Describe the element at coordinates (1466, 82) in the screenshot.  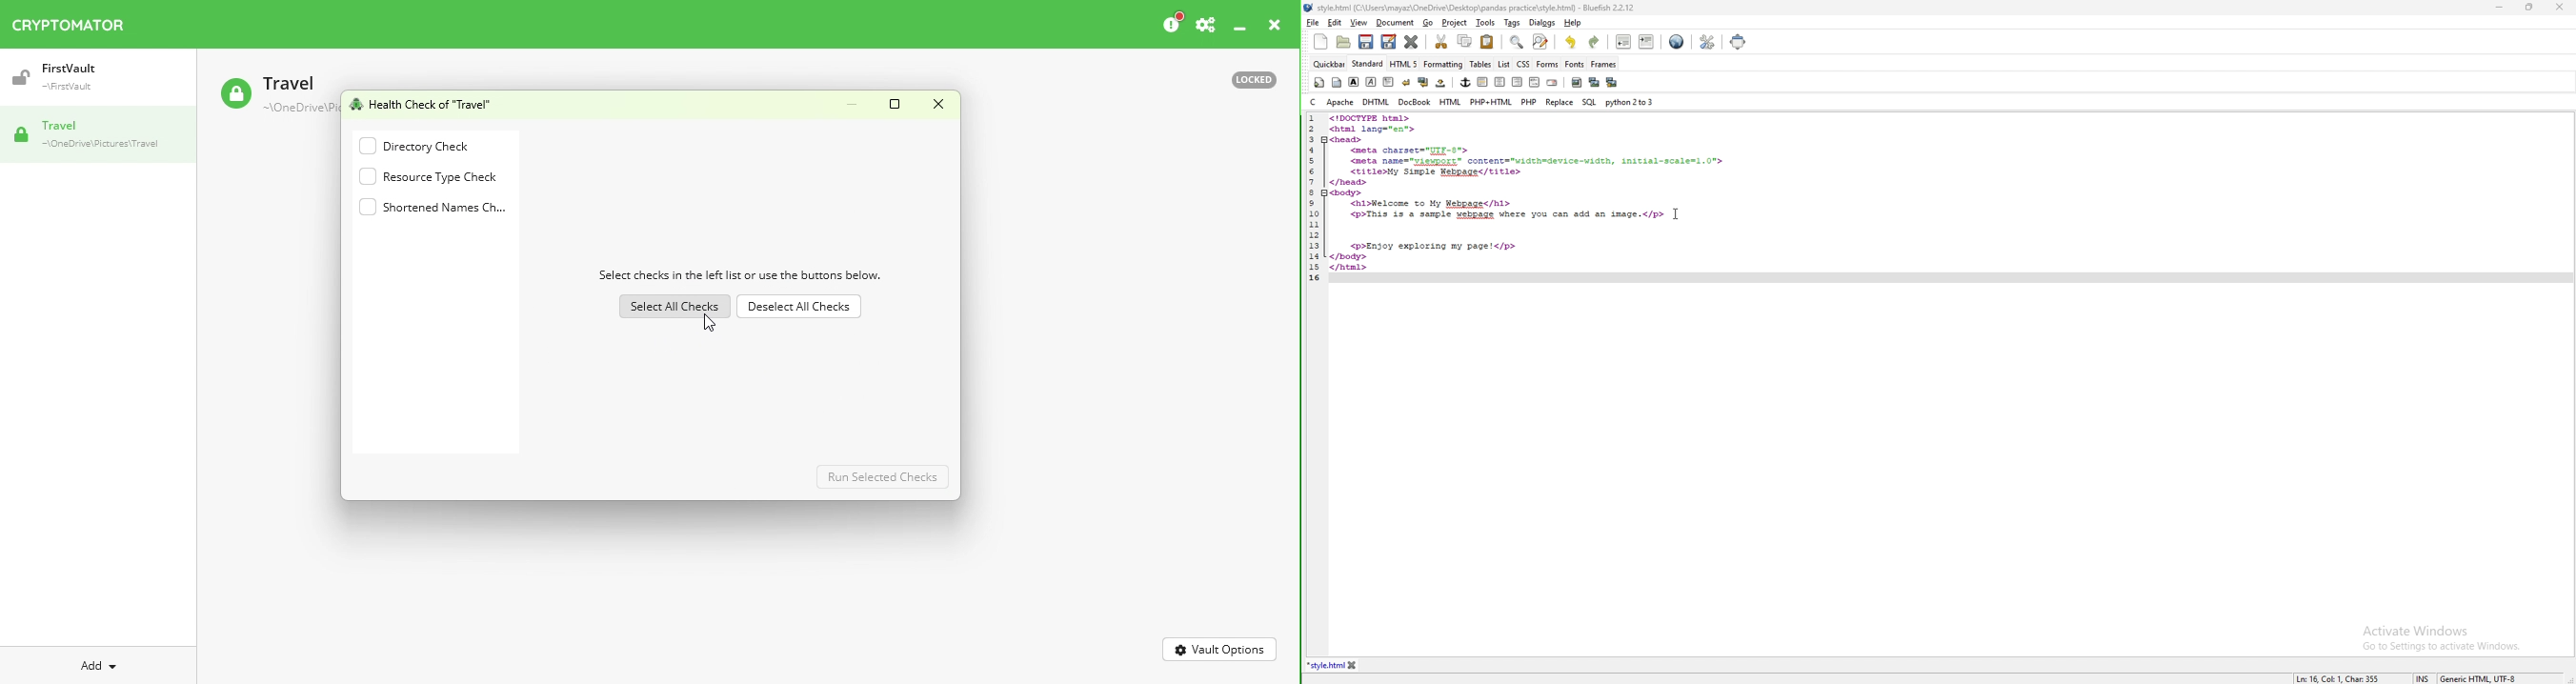
I see `anchor` at that location.